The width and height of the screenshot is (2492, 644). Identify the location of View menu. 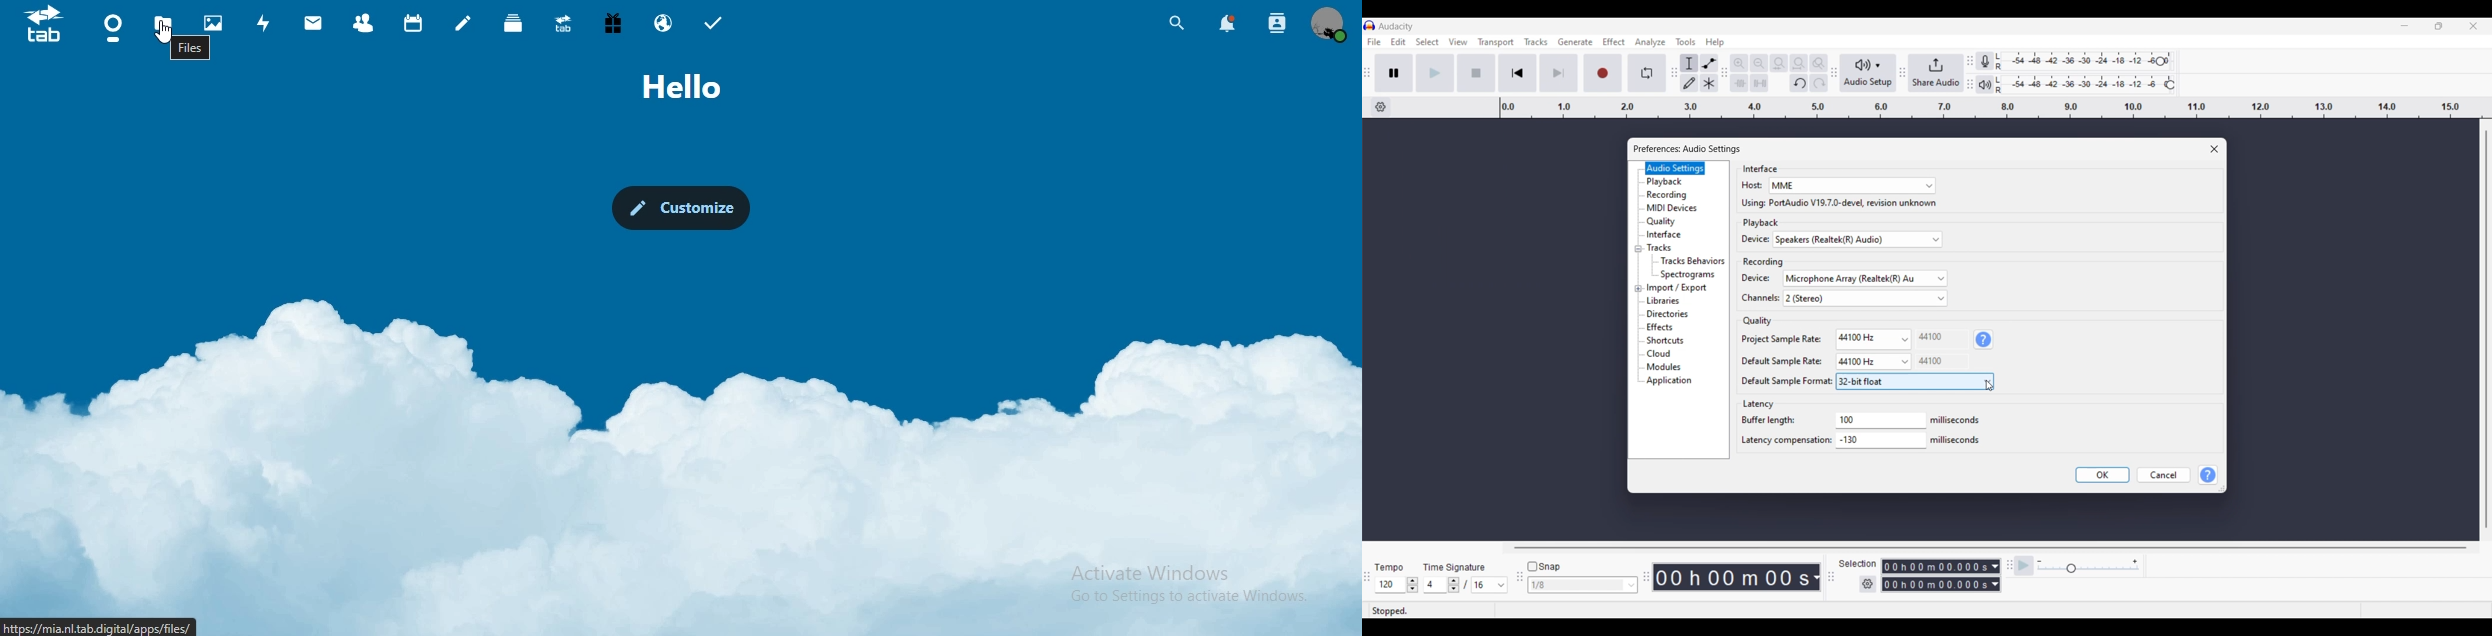
(1458, 42).